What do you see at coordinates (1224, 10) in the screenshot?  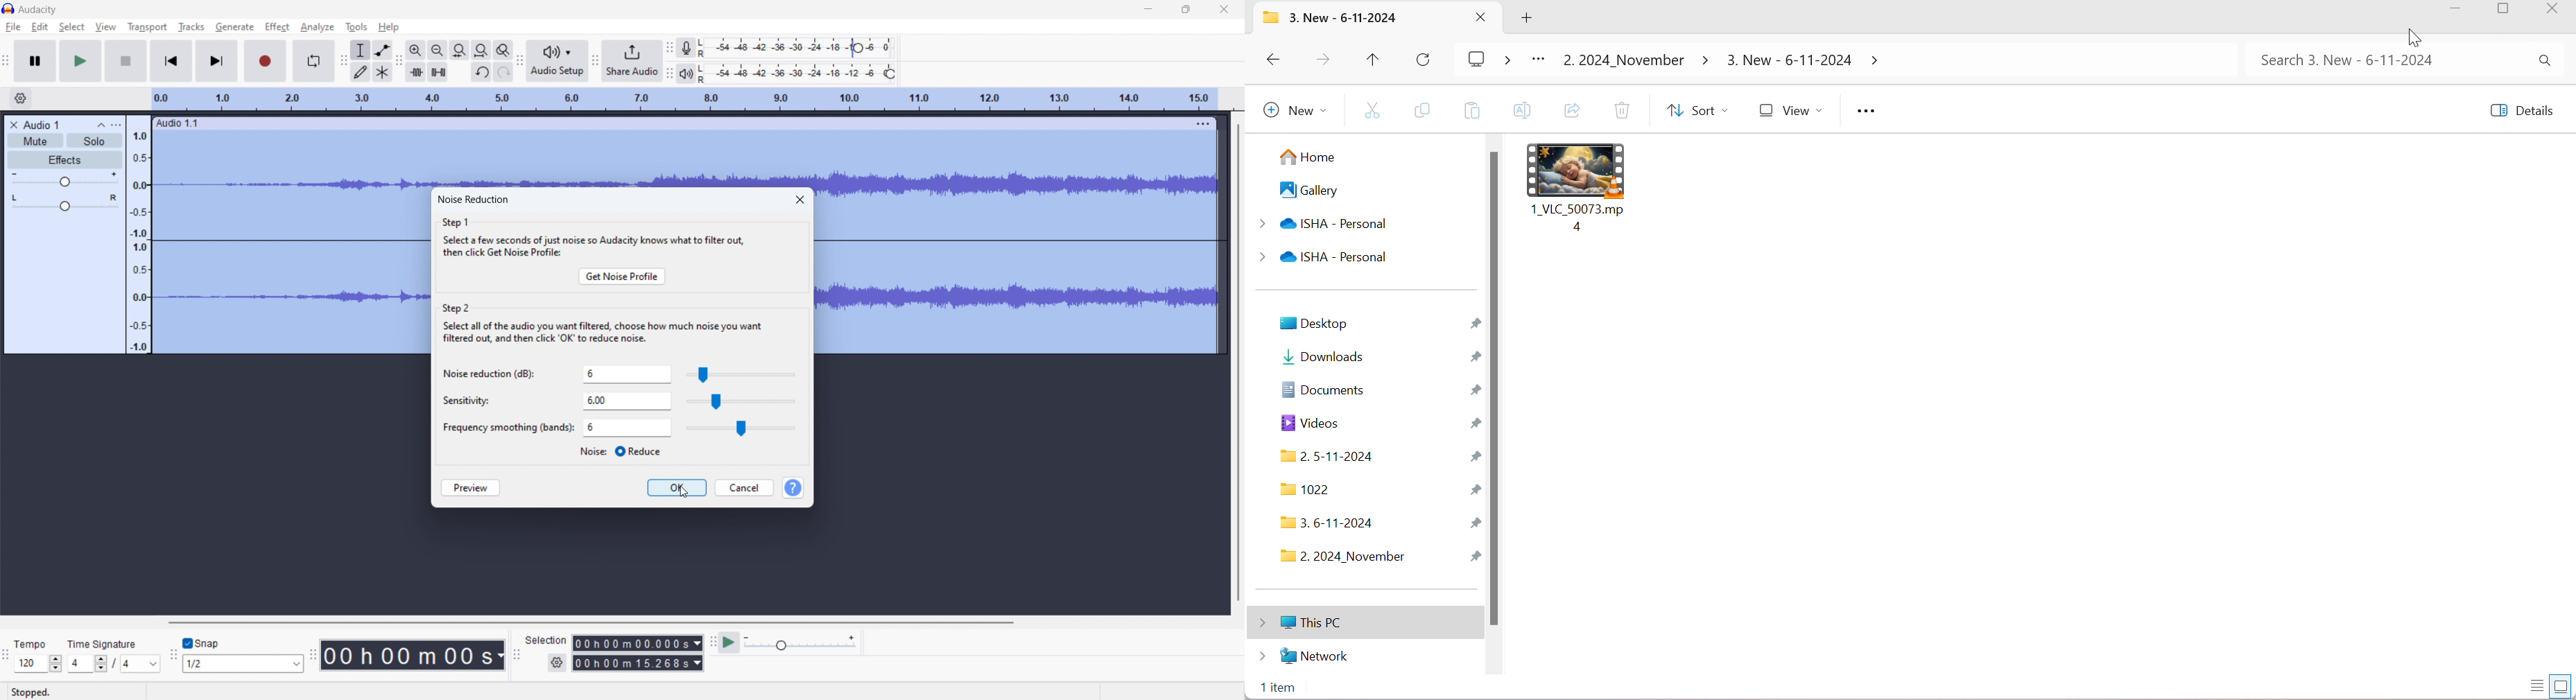 I see `close` at bounding box center [1224, 10].